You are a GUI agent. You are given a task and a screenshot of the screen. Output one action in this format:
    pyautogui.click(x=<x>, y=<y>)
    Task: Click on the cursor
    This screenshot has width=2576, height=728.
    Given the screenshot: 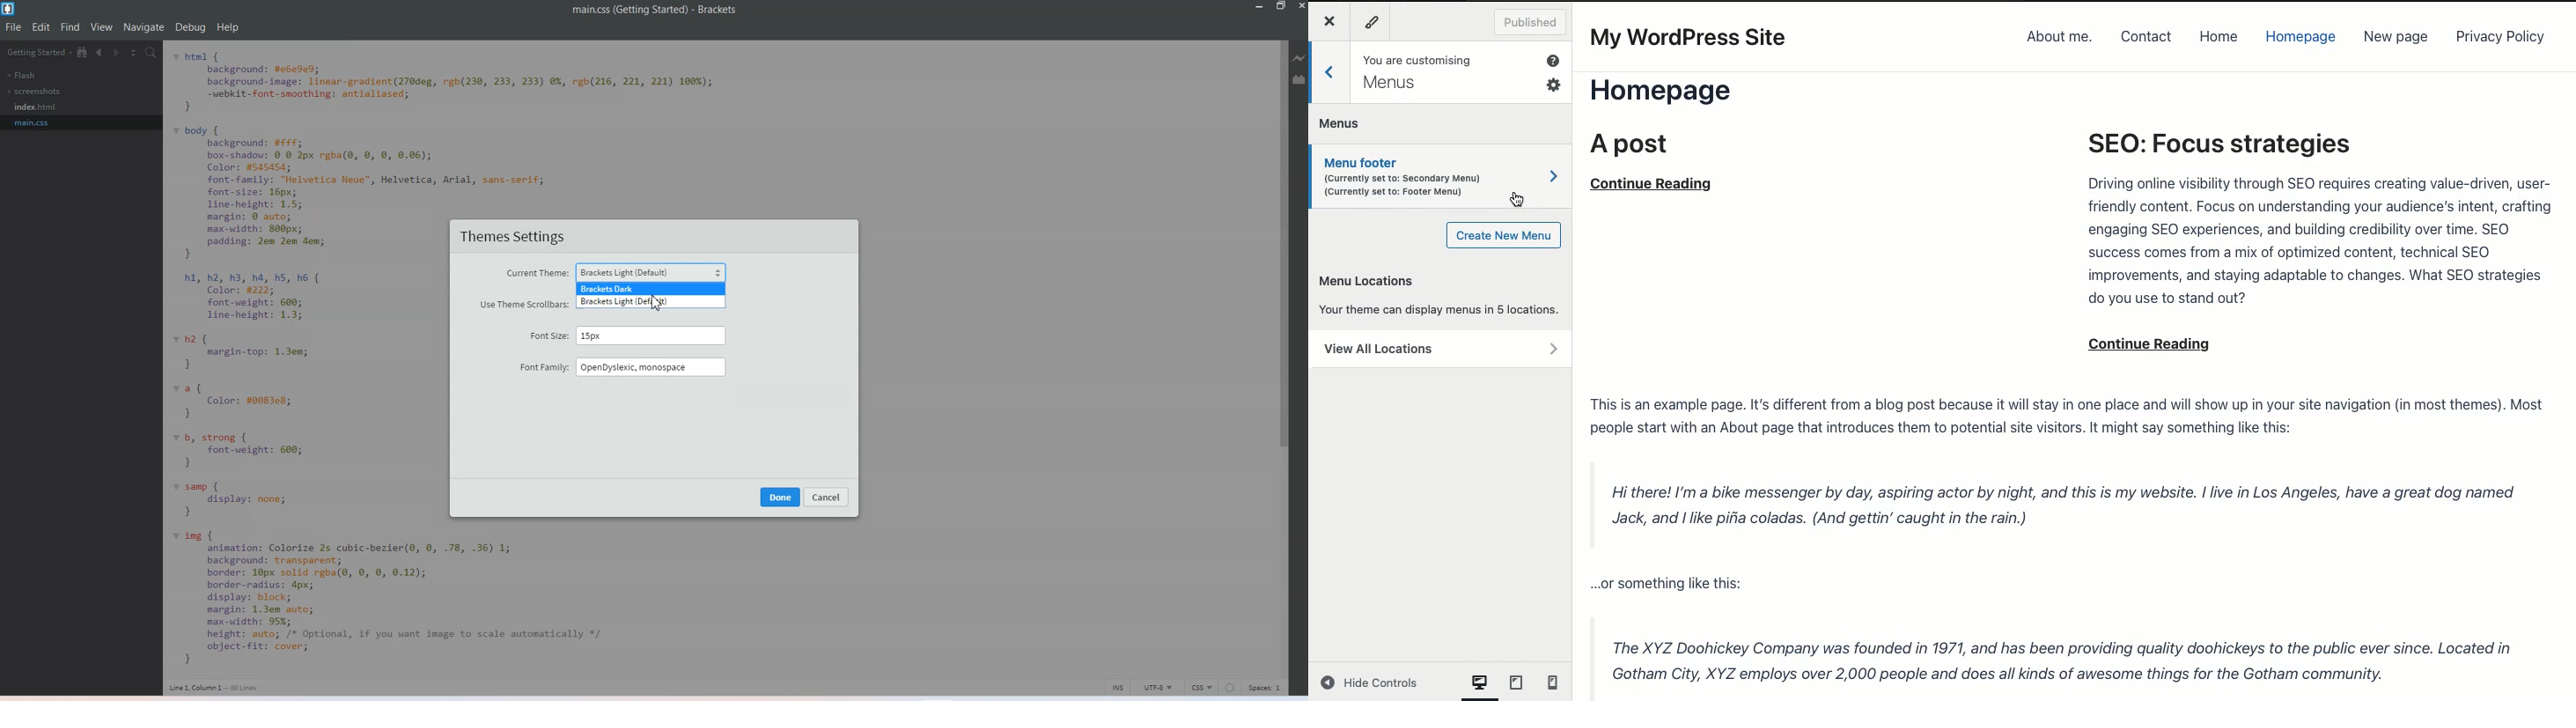 What is the action you would take?
    pyautogui.click(x=1519, y=201)
    